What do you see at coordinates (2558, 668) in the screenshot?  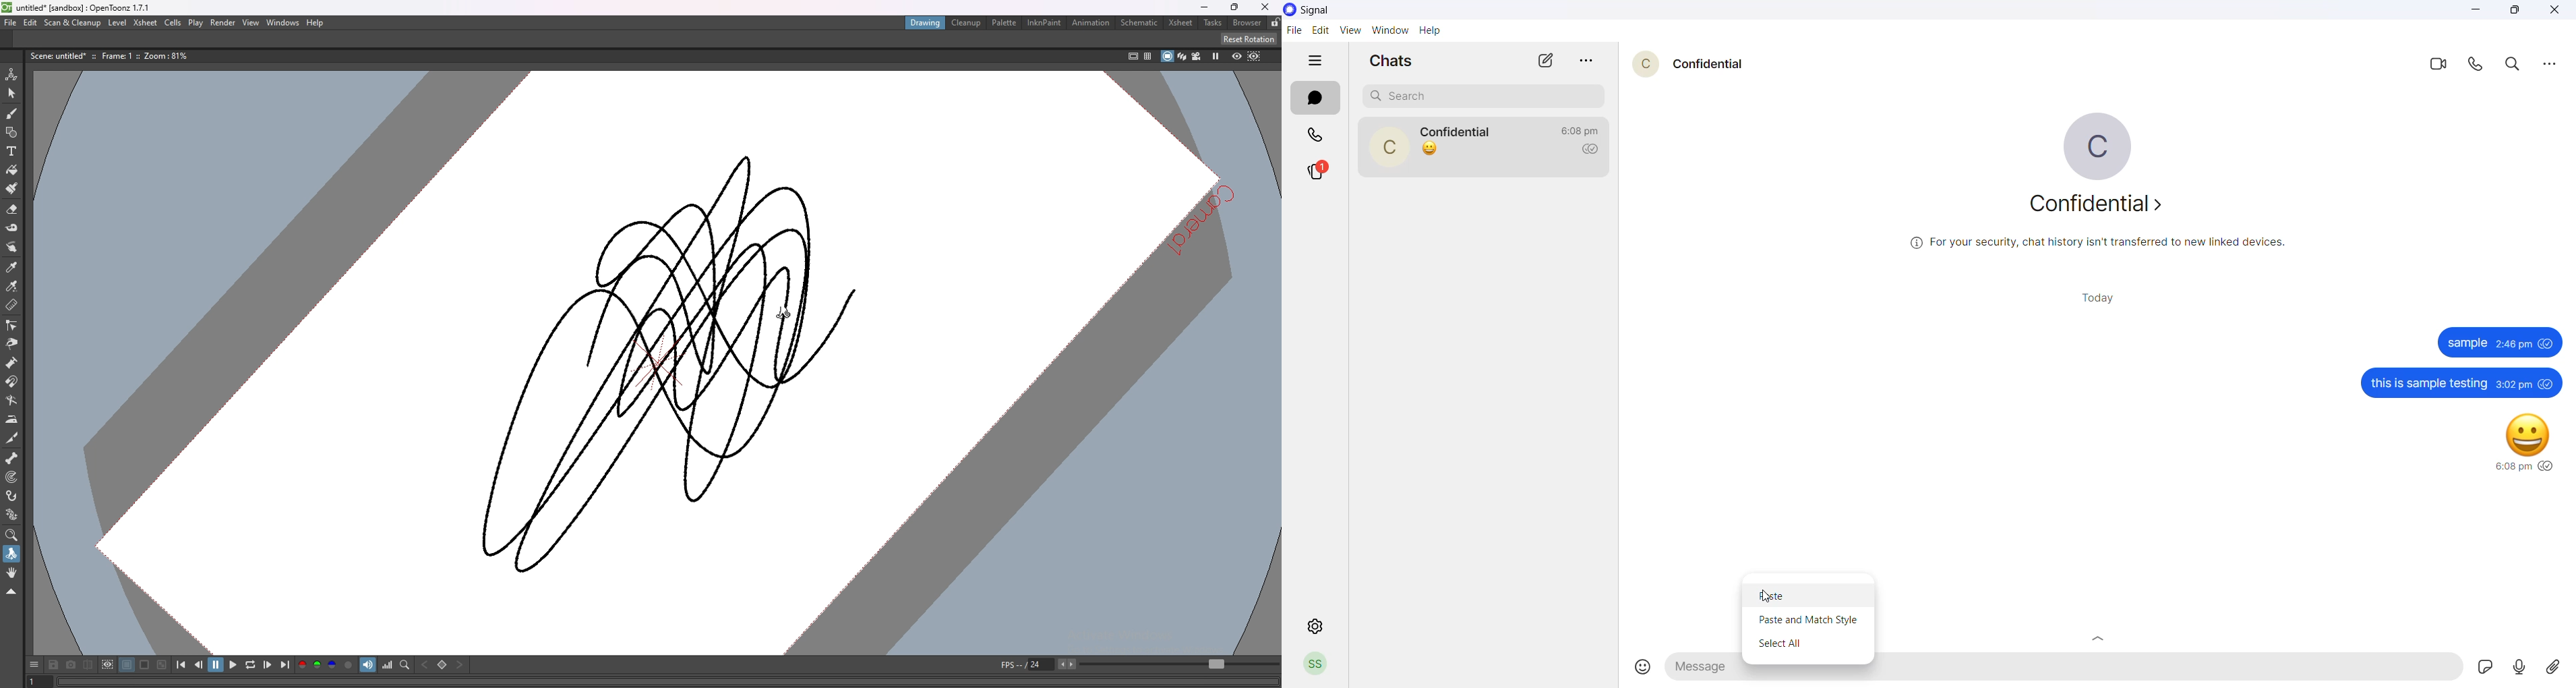 I see `share attachment` at bounding box center [2558, 668].